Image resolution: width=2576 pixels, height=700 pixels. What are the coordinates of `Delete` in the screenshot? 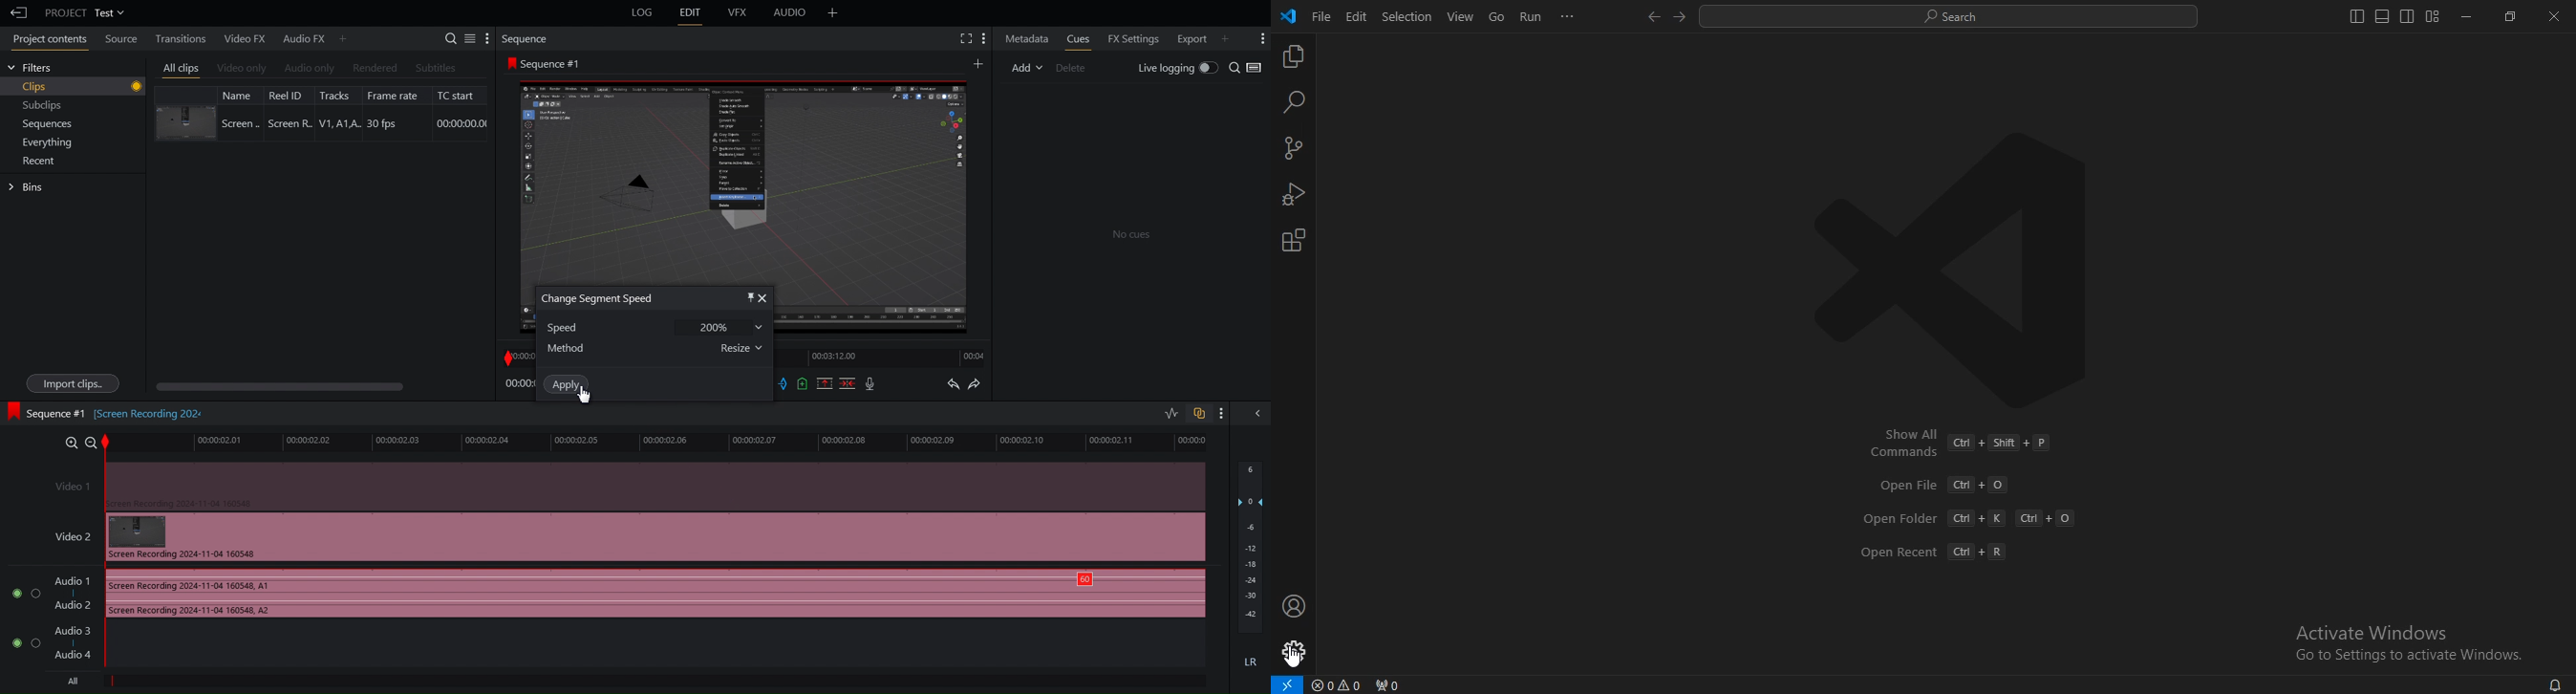 It's located at (1076, 66).